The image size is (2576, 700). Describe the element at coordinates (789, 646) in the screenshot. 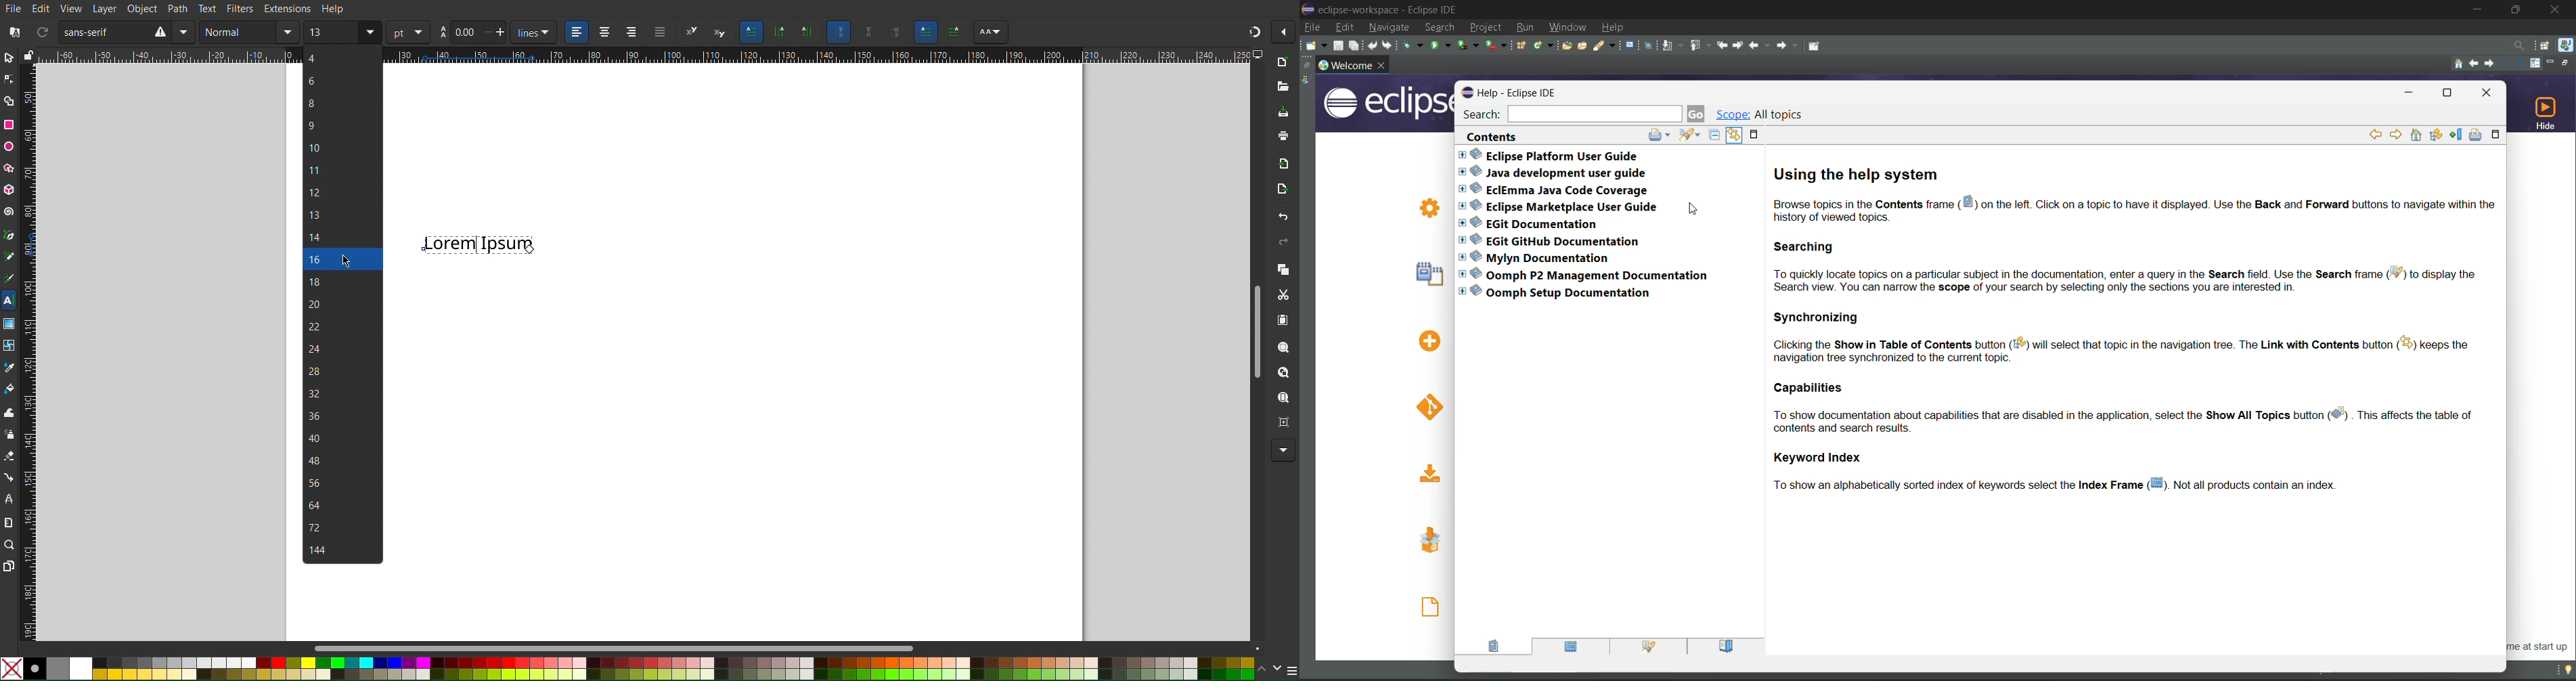

I see `Scrollbar` at that location.